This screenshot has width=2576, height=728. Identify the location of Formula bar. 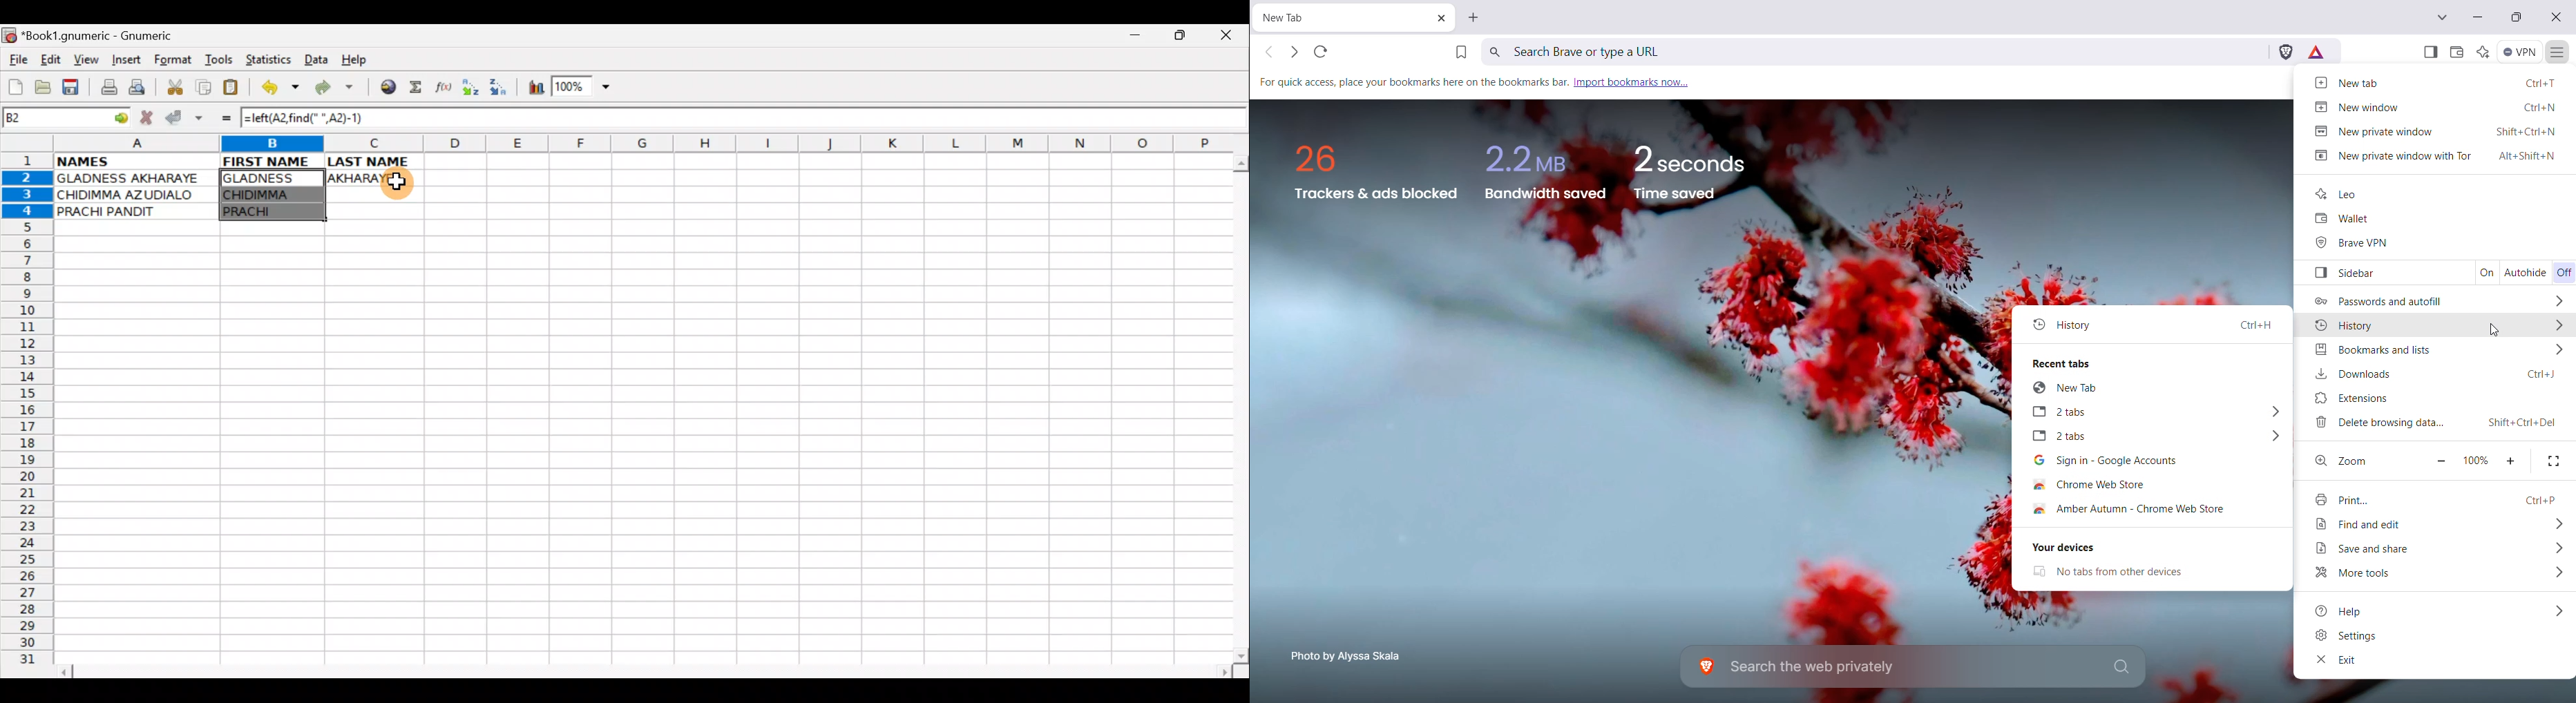
(813, 120).